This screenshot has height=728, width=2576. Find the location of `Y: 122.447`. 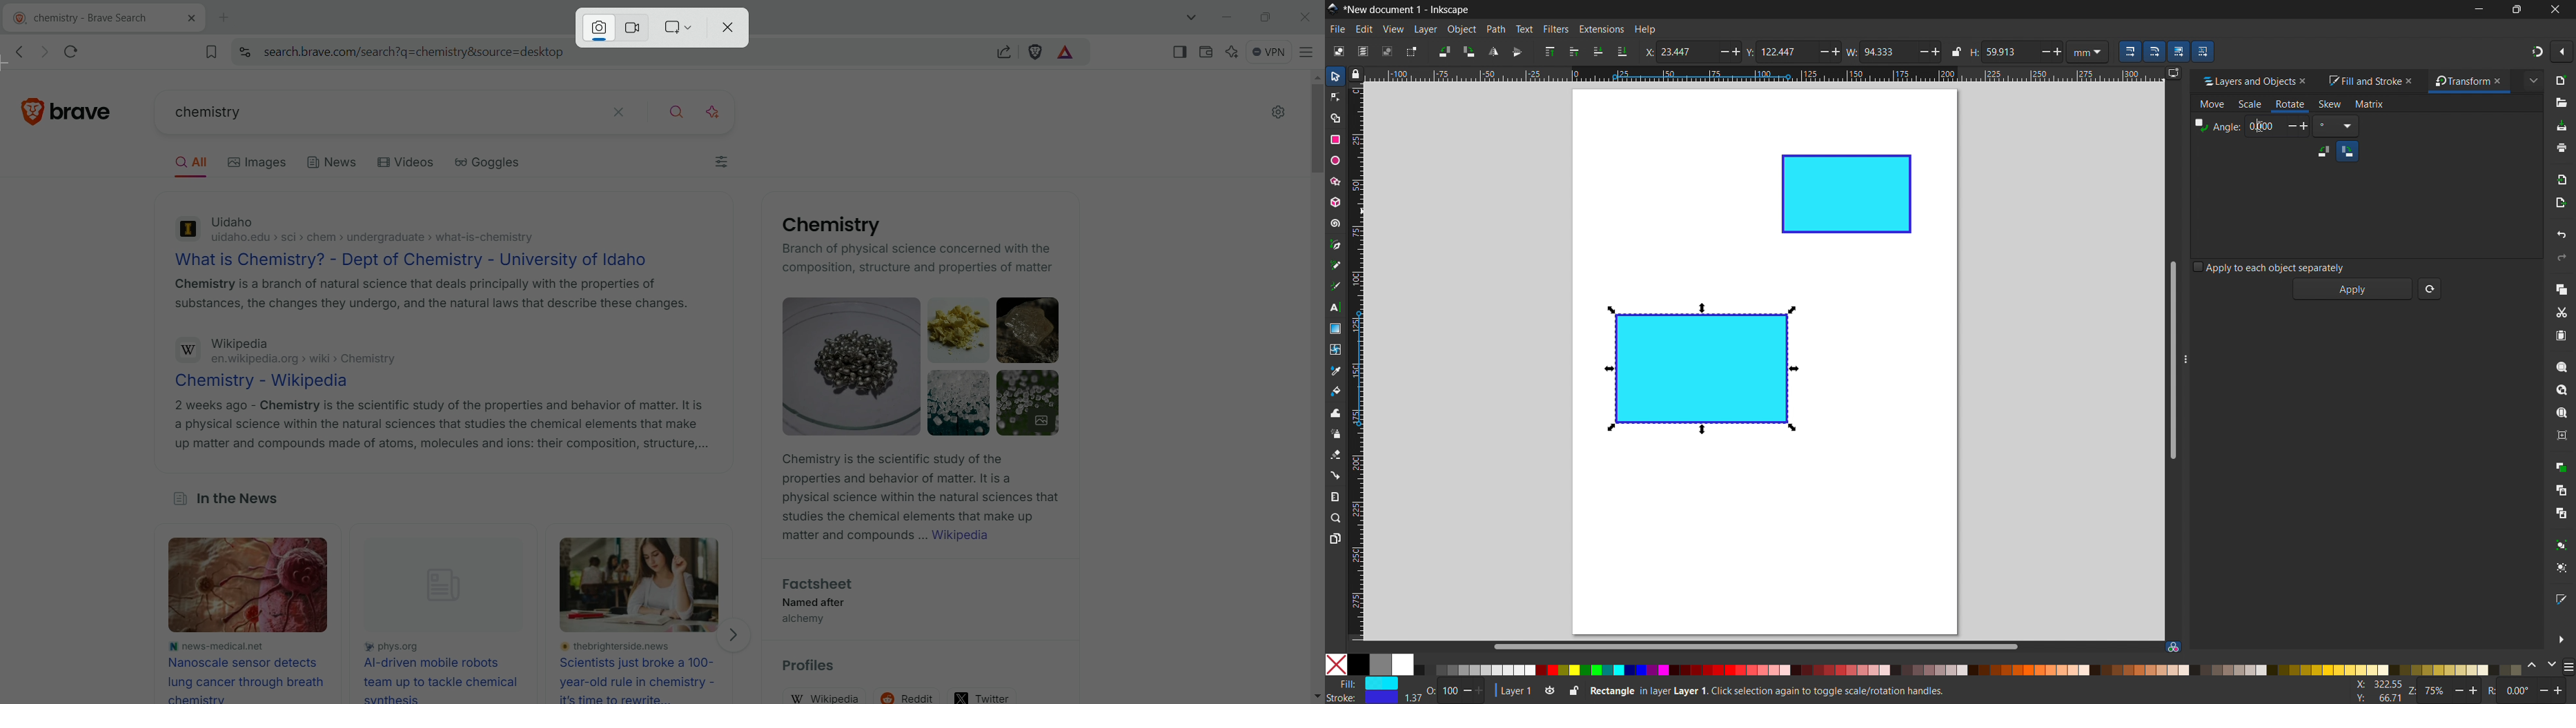

Y: 122.447 is located at coordinates (1777, 51).